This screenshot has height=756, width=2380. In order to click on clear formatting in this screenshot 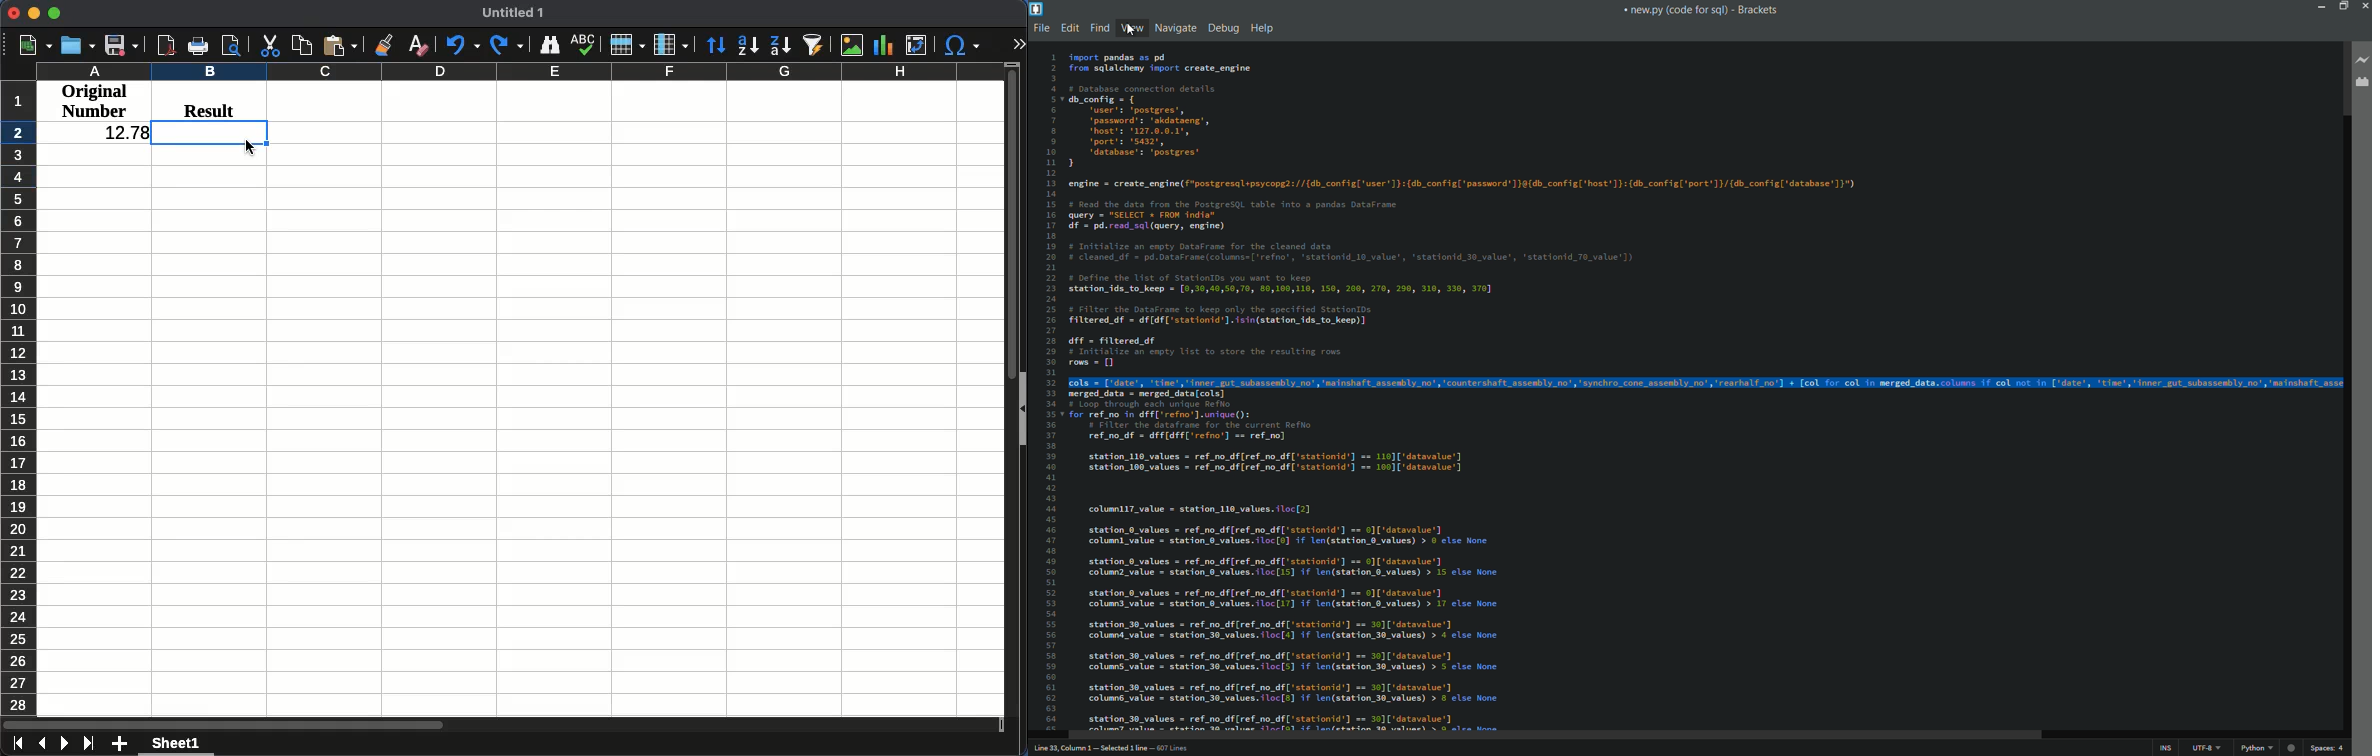, I will do `click(417, 47)`.